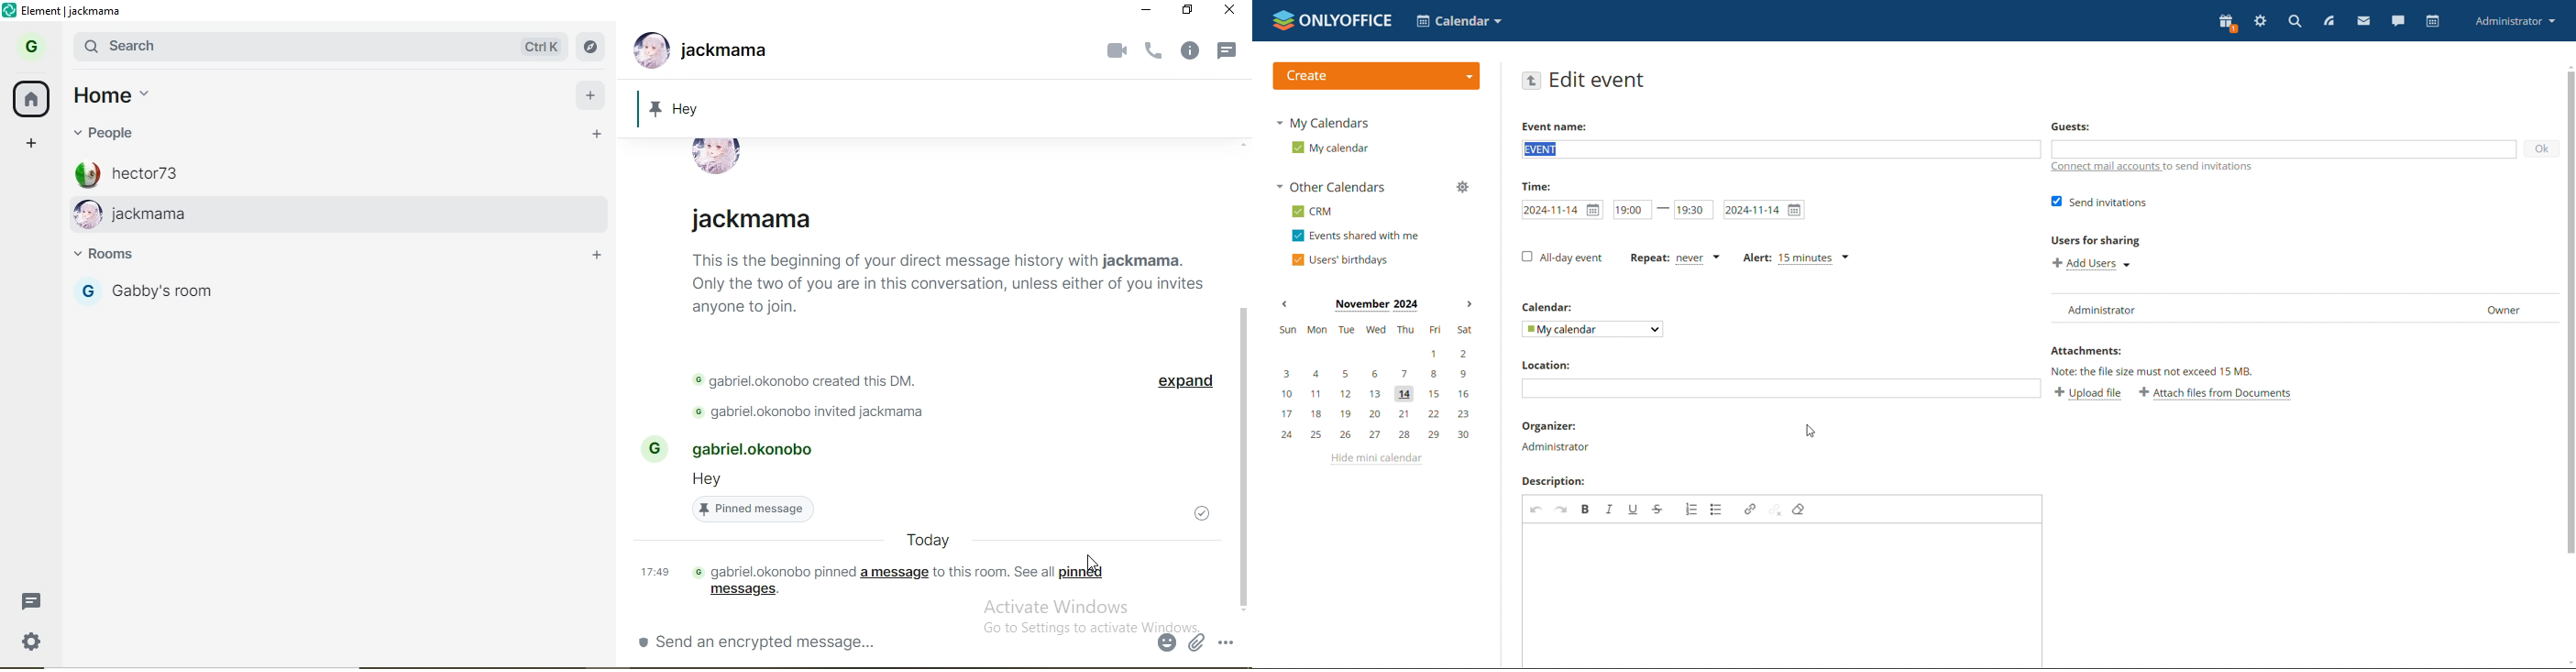  What do you see at coordinates (650, 572) in the screenshot?
I see `time` at bounding box center [650, 572].